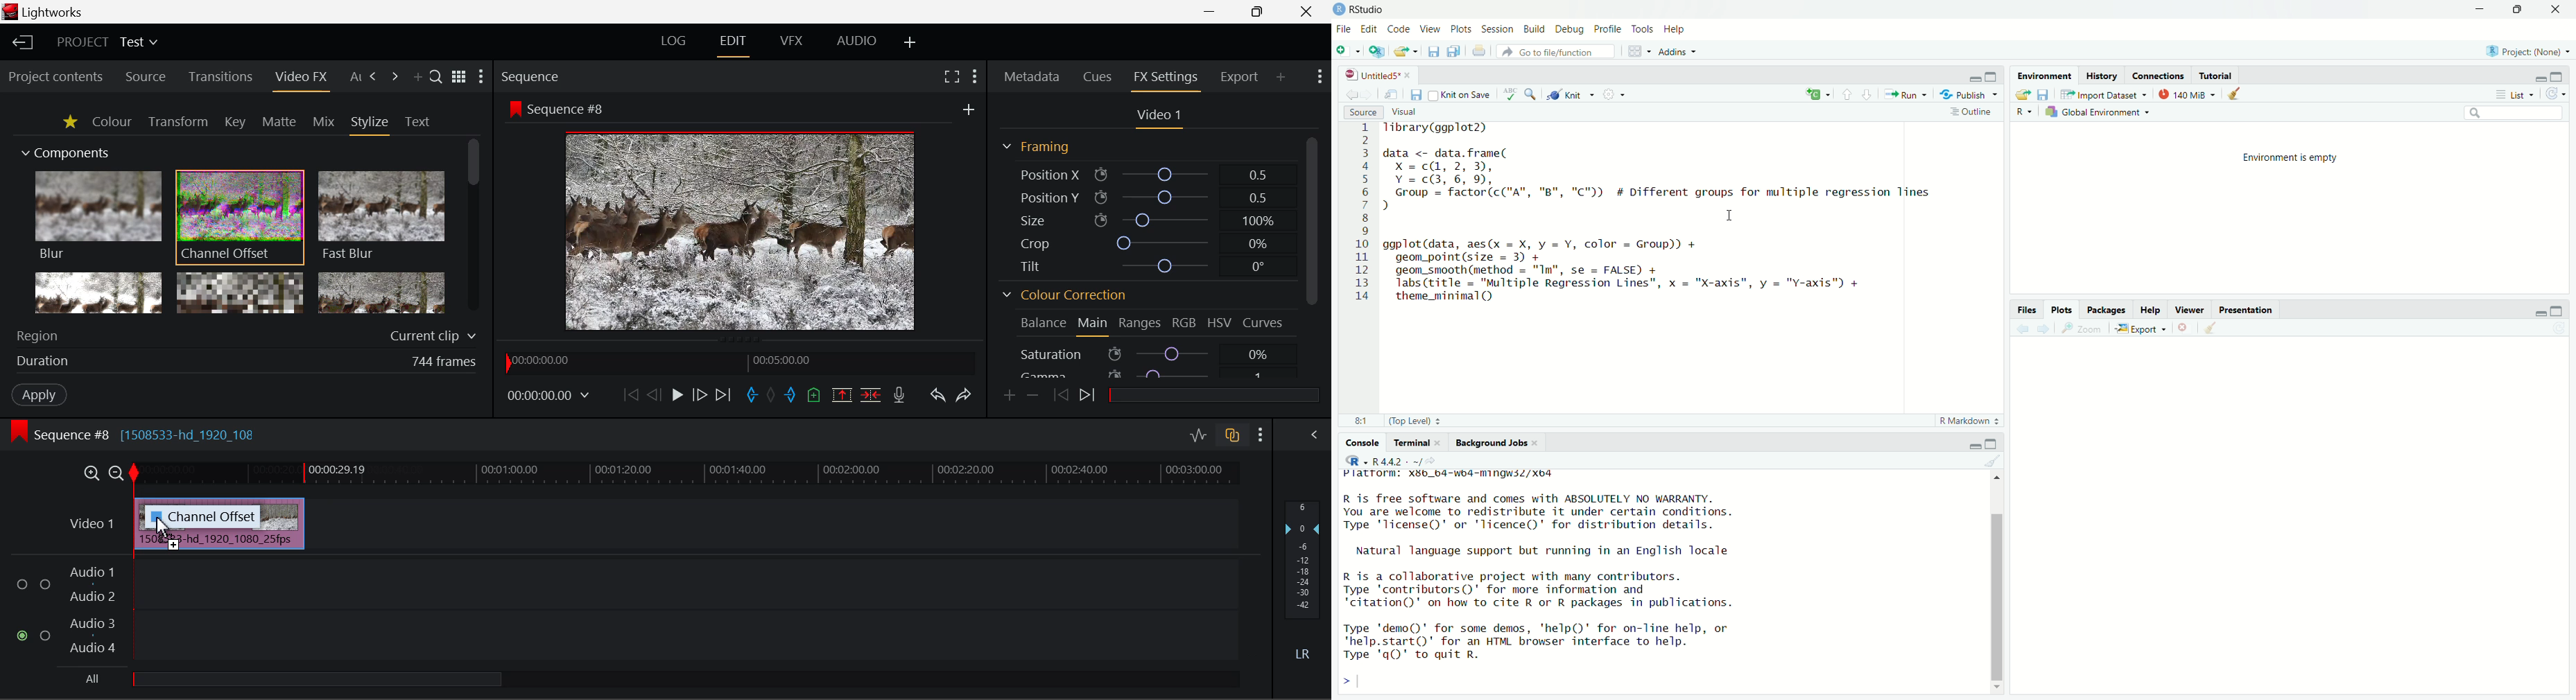  What do you see at coordinates (382, 216) in the screenshot?
I see `Fast Blur` at bounding box center [382, 216].